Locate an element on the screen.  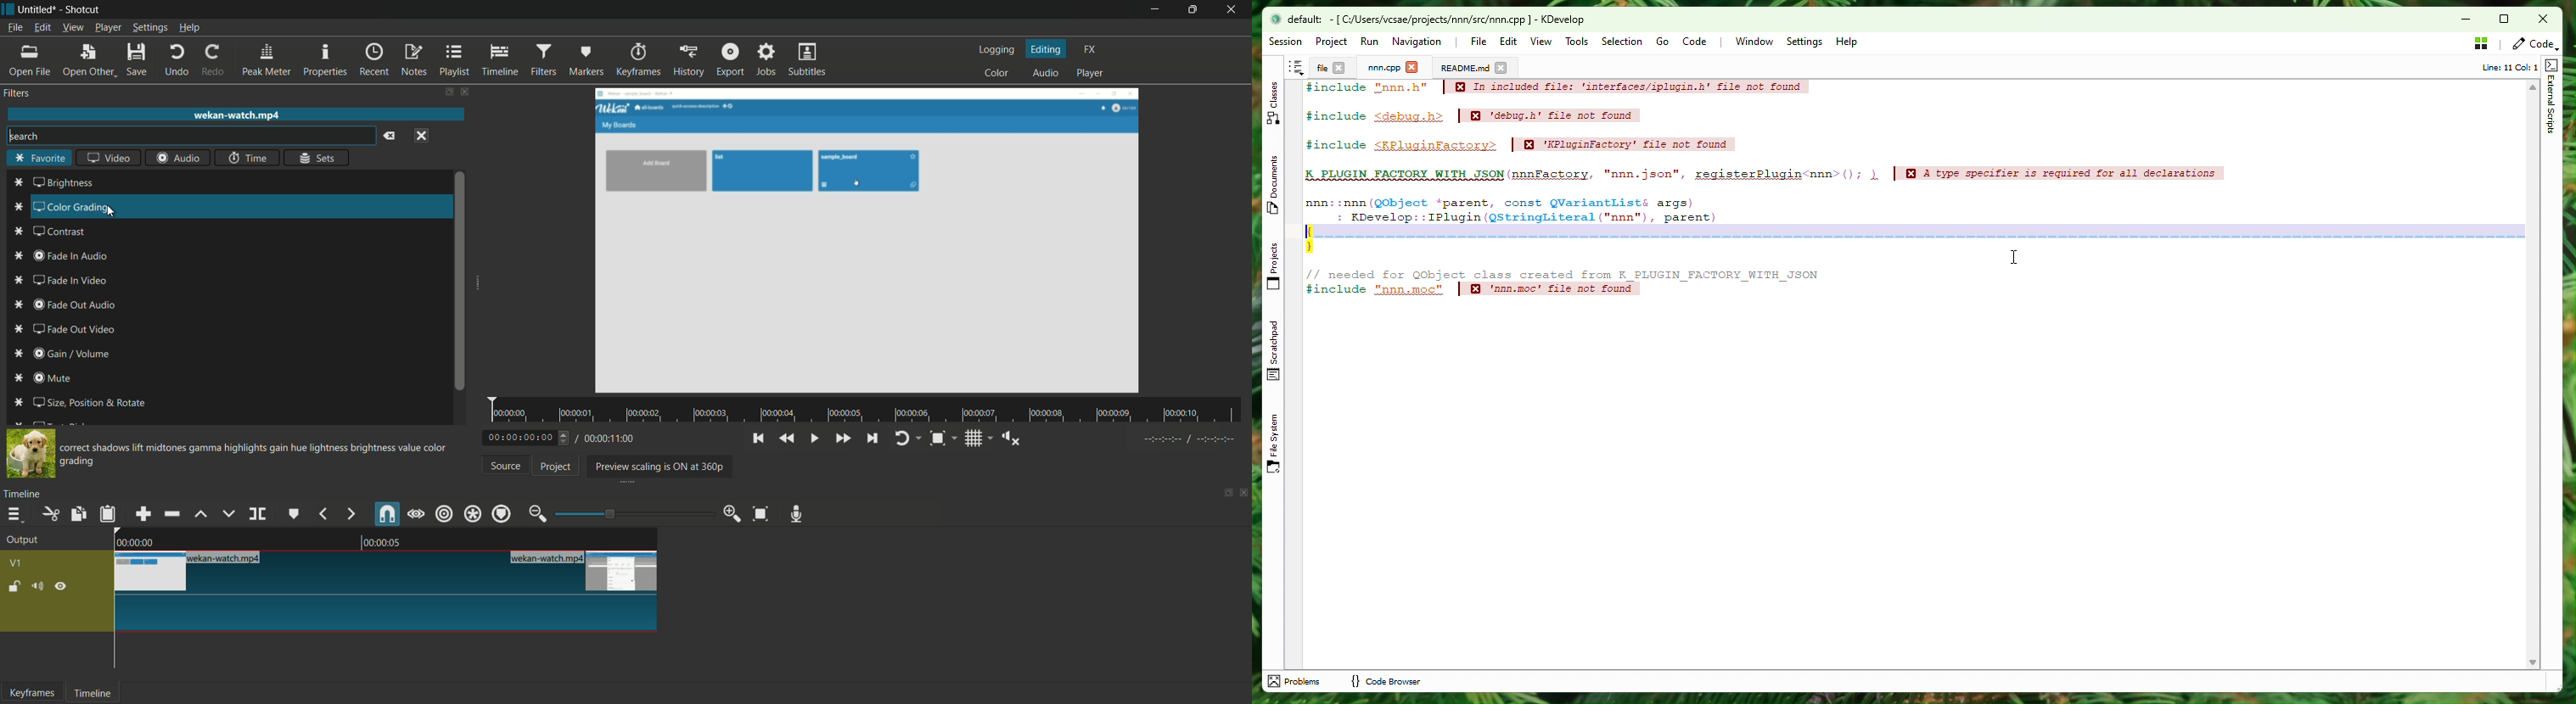
audio is located at coordinates (1046, 74).